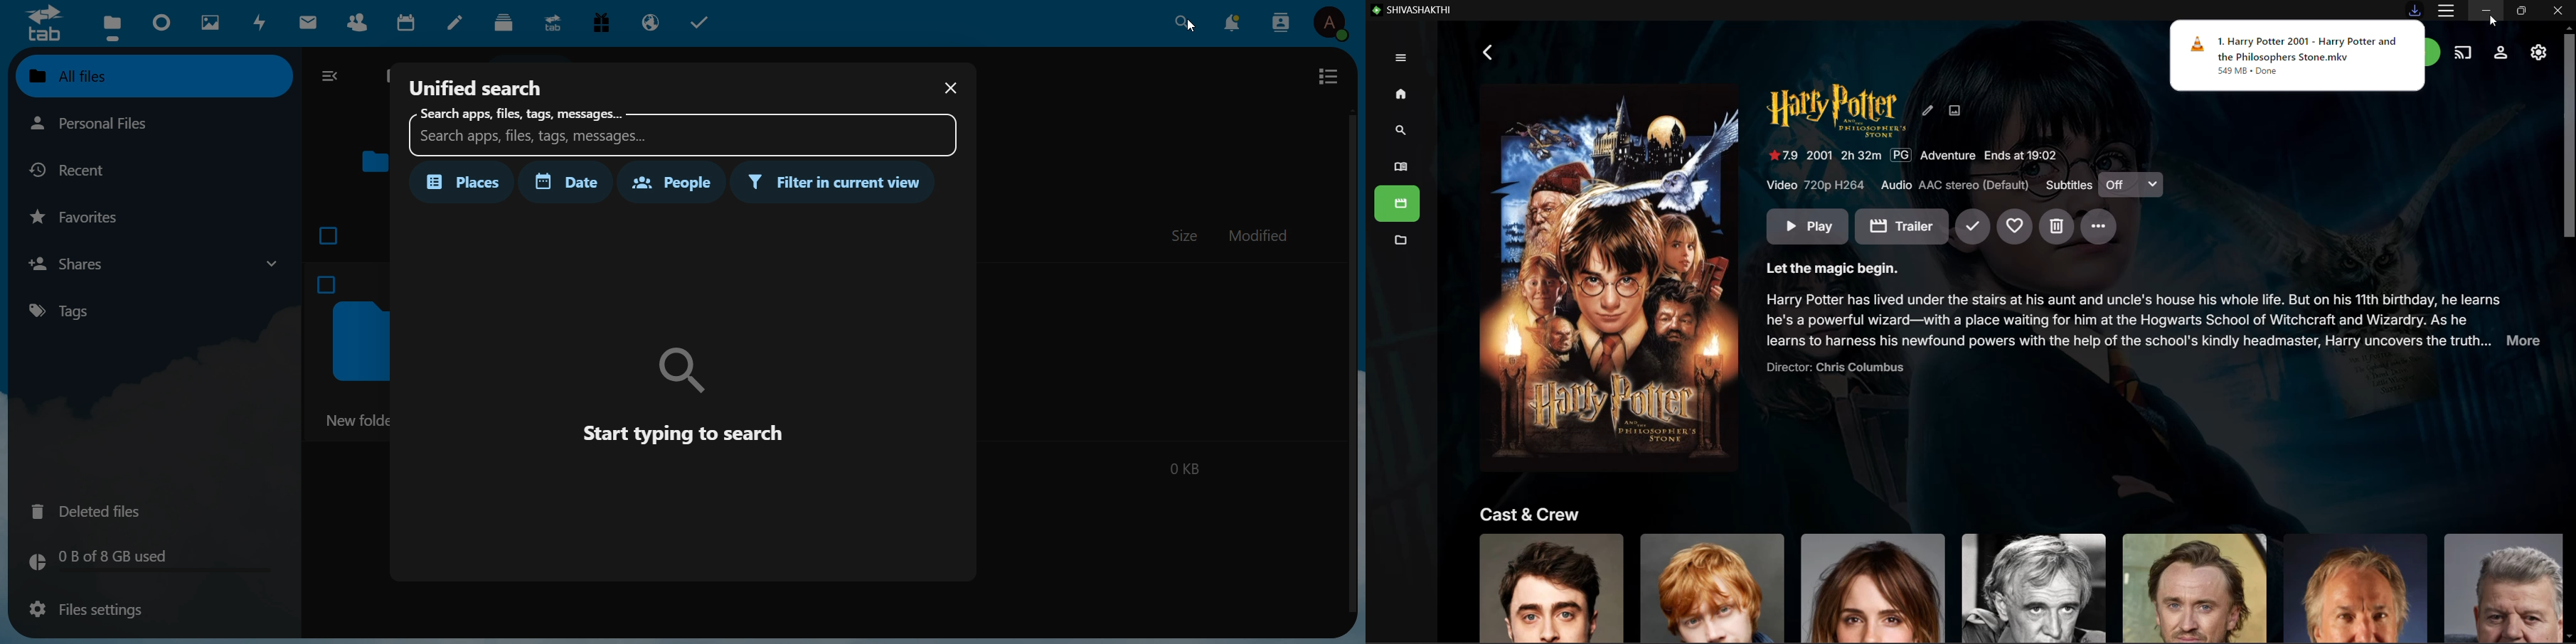 The height and width of the screenshot is (644, 2576). I want to click on contacts, so click(1282, 22).